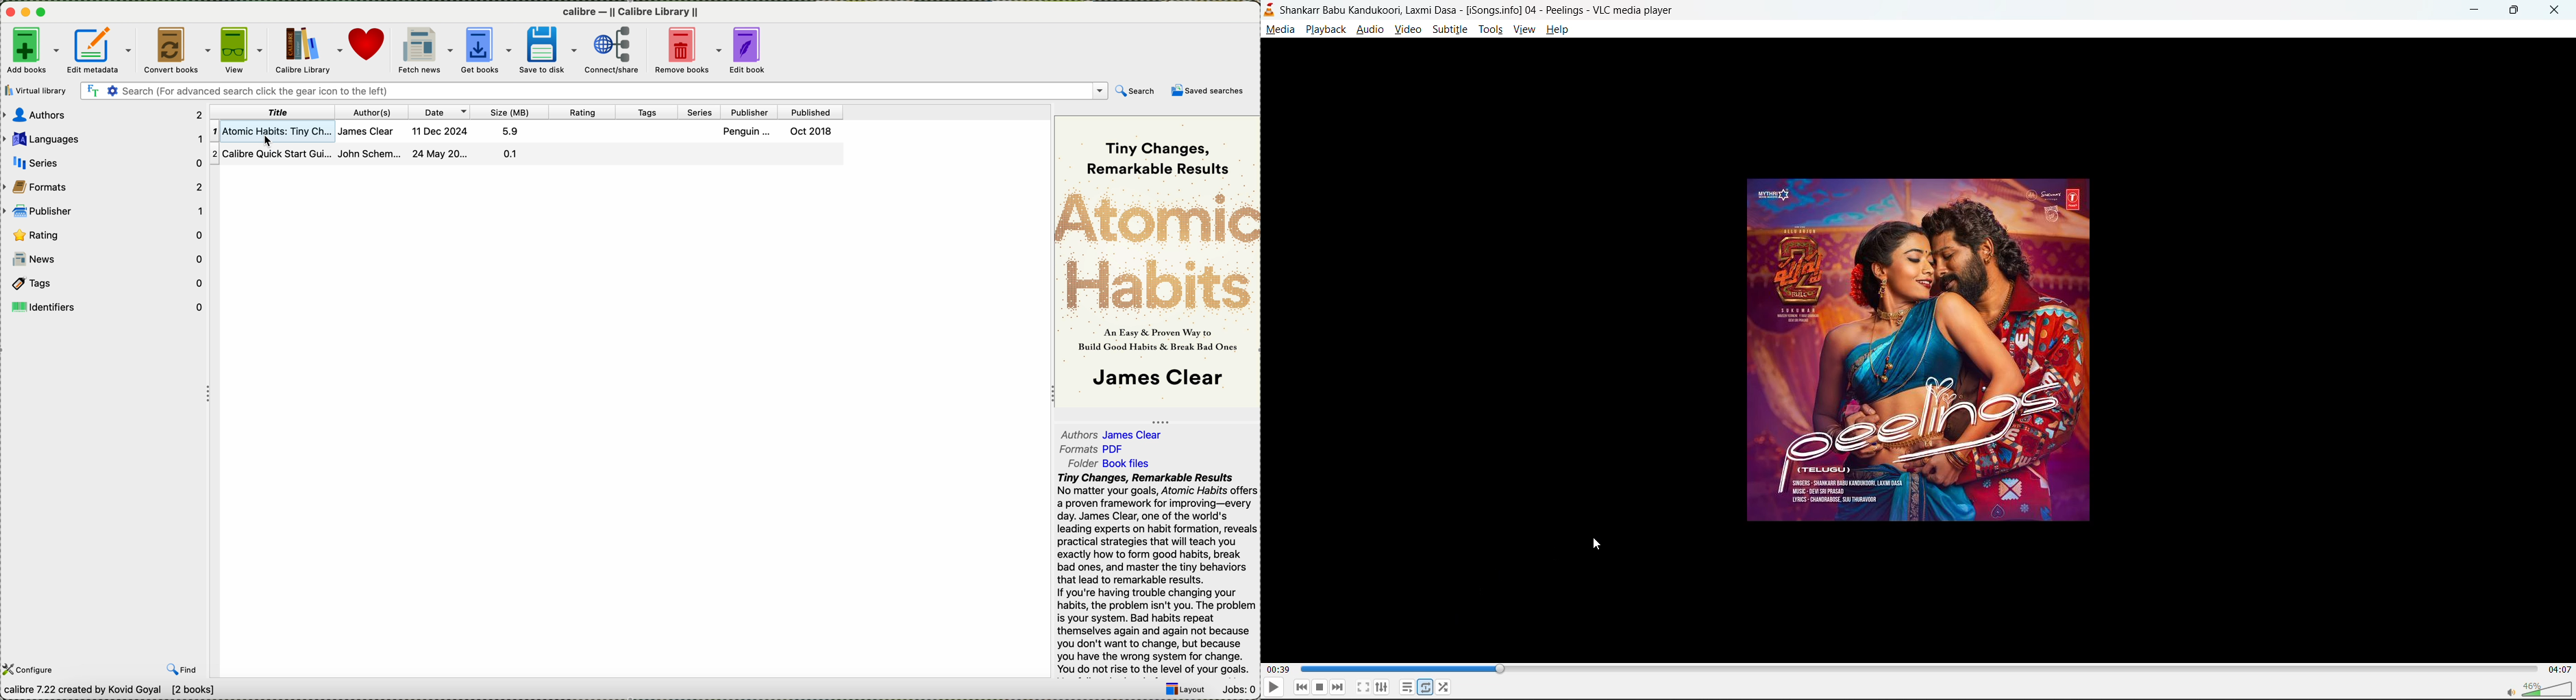 Image resolution: width=2576 pixels, height=700 pixels. Describe the element at coordinates (184, 669) in the screenshot. I see `find` at that location.